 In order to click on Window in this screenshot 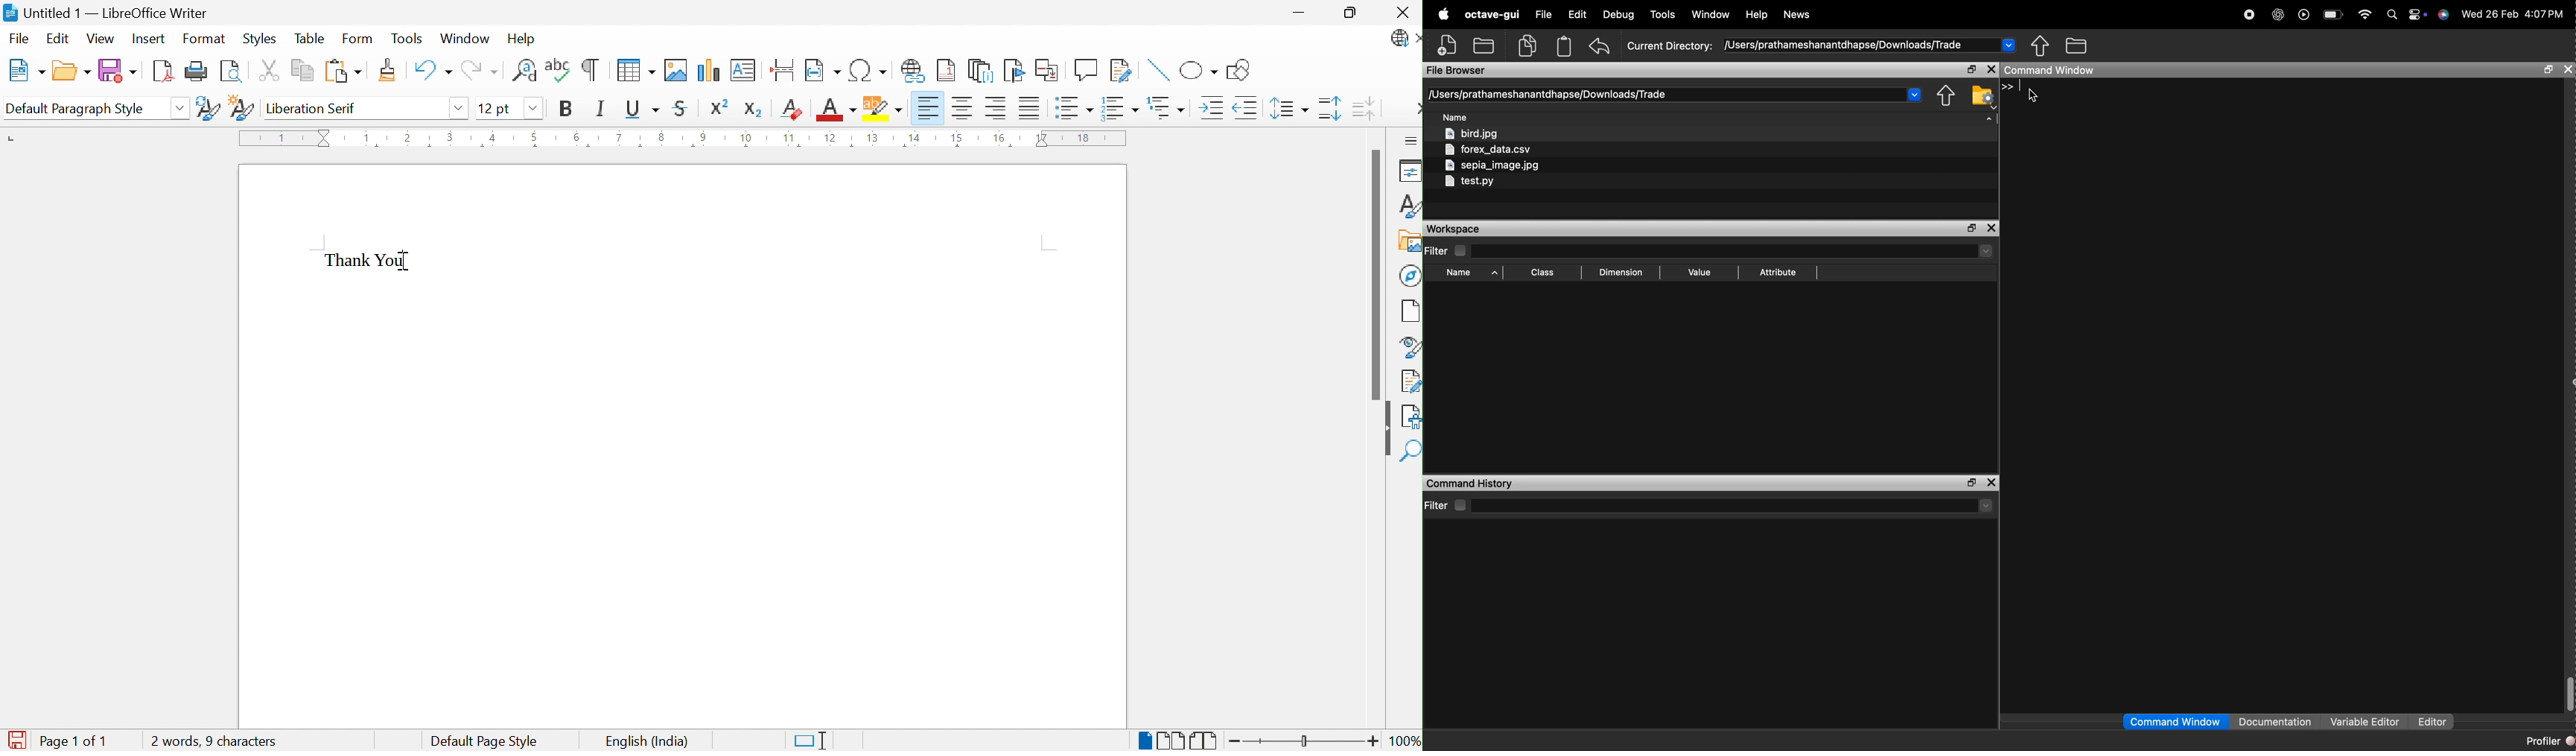, I will do `click(465, 39)`.